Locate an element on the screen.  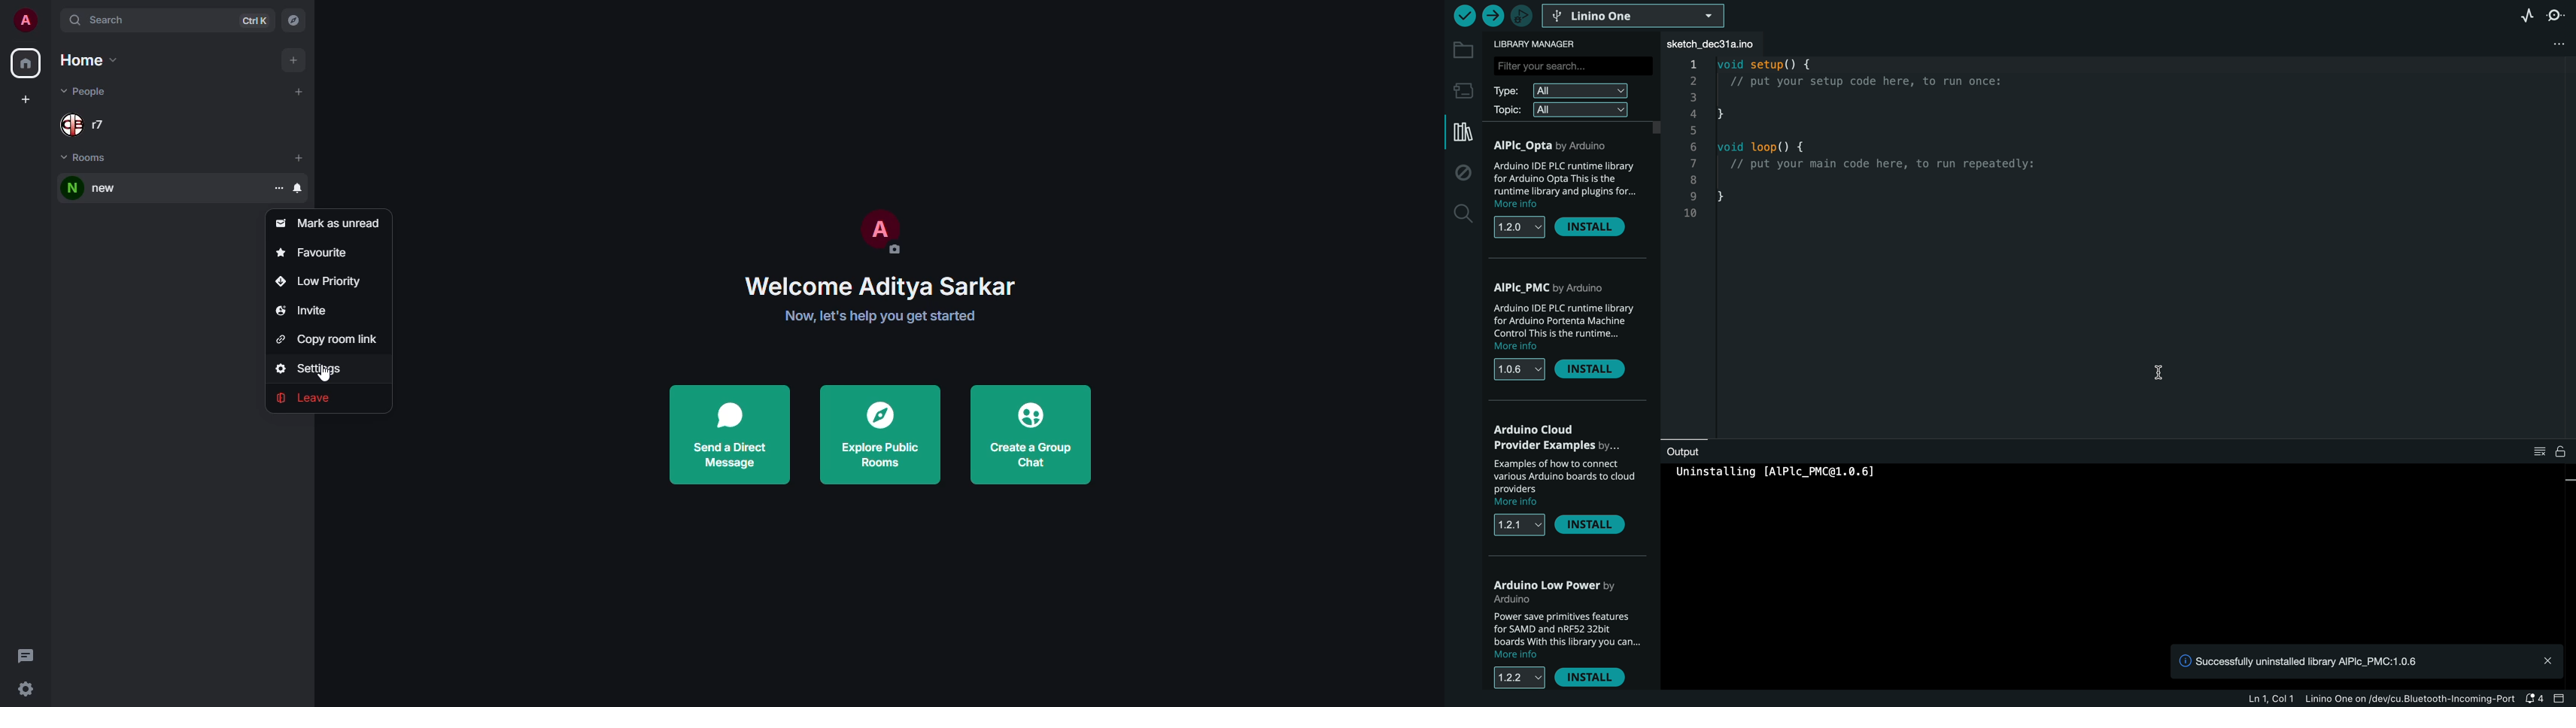
quick settings is located at coordinates (27, 688).